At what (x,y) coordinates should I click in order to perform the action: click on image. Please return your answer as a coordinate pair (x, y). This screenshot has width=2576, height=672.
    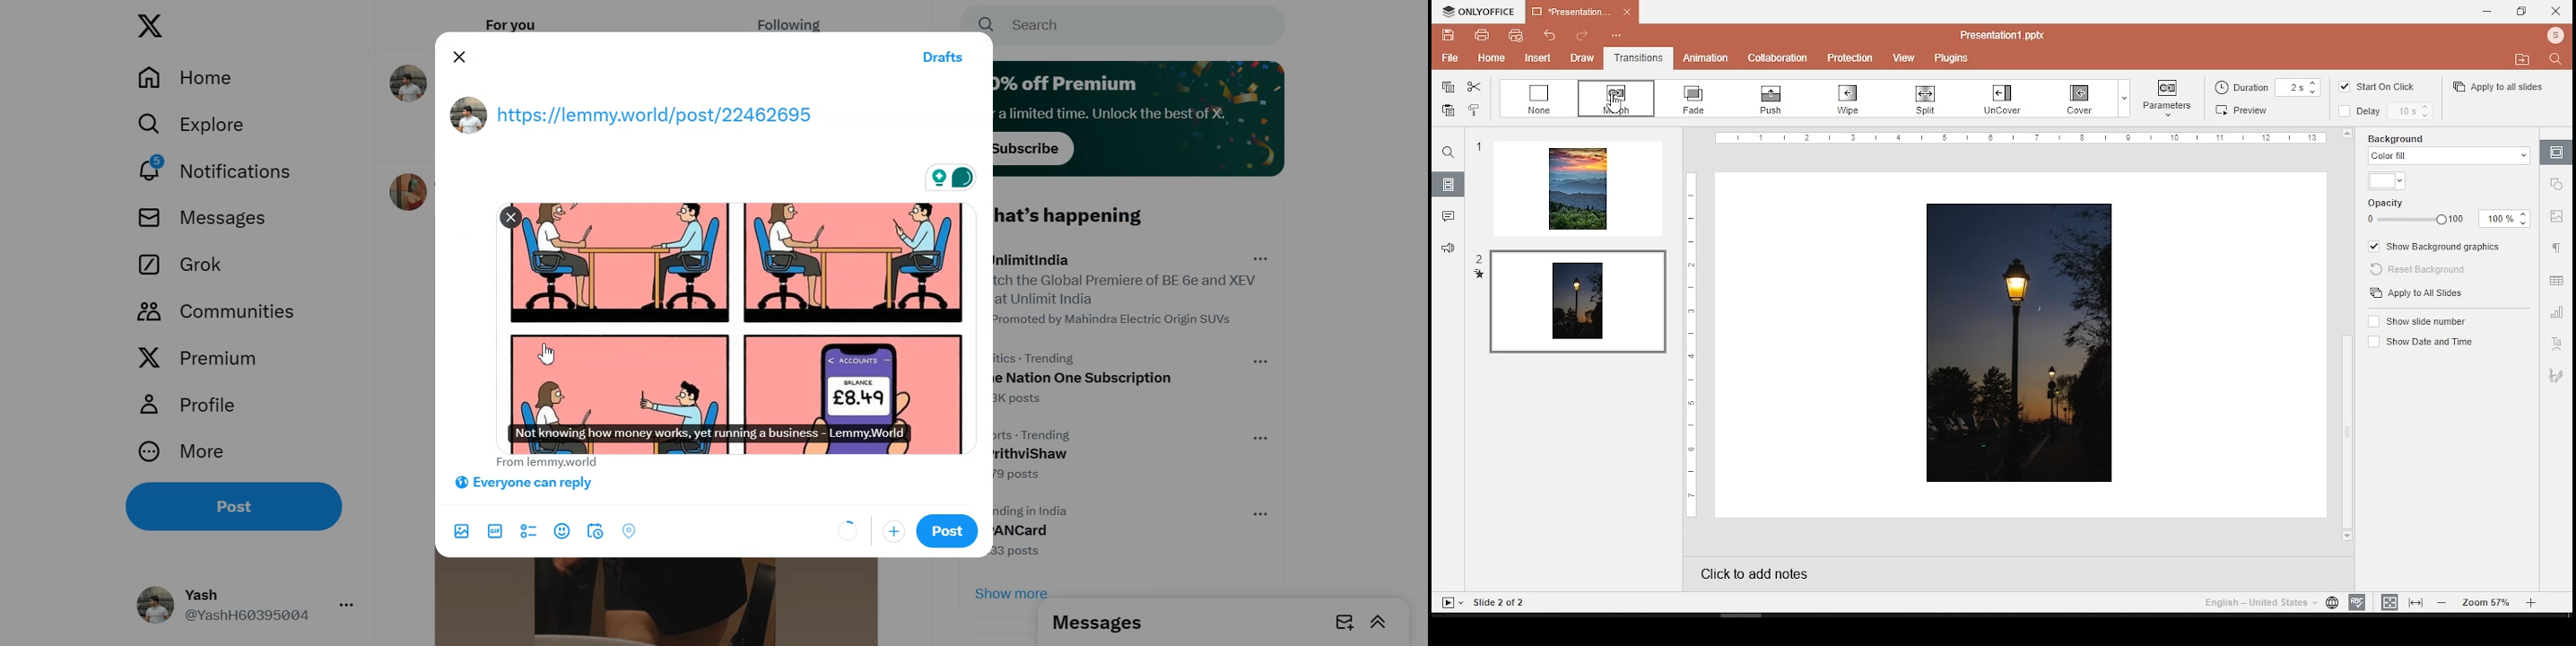
    Looking at the image, I should click on (2022, 344).